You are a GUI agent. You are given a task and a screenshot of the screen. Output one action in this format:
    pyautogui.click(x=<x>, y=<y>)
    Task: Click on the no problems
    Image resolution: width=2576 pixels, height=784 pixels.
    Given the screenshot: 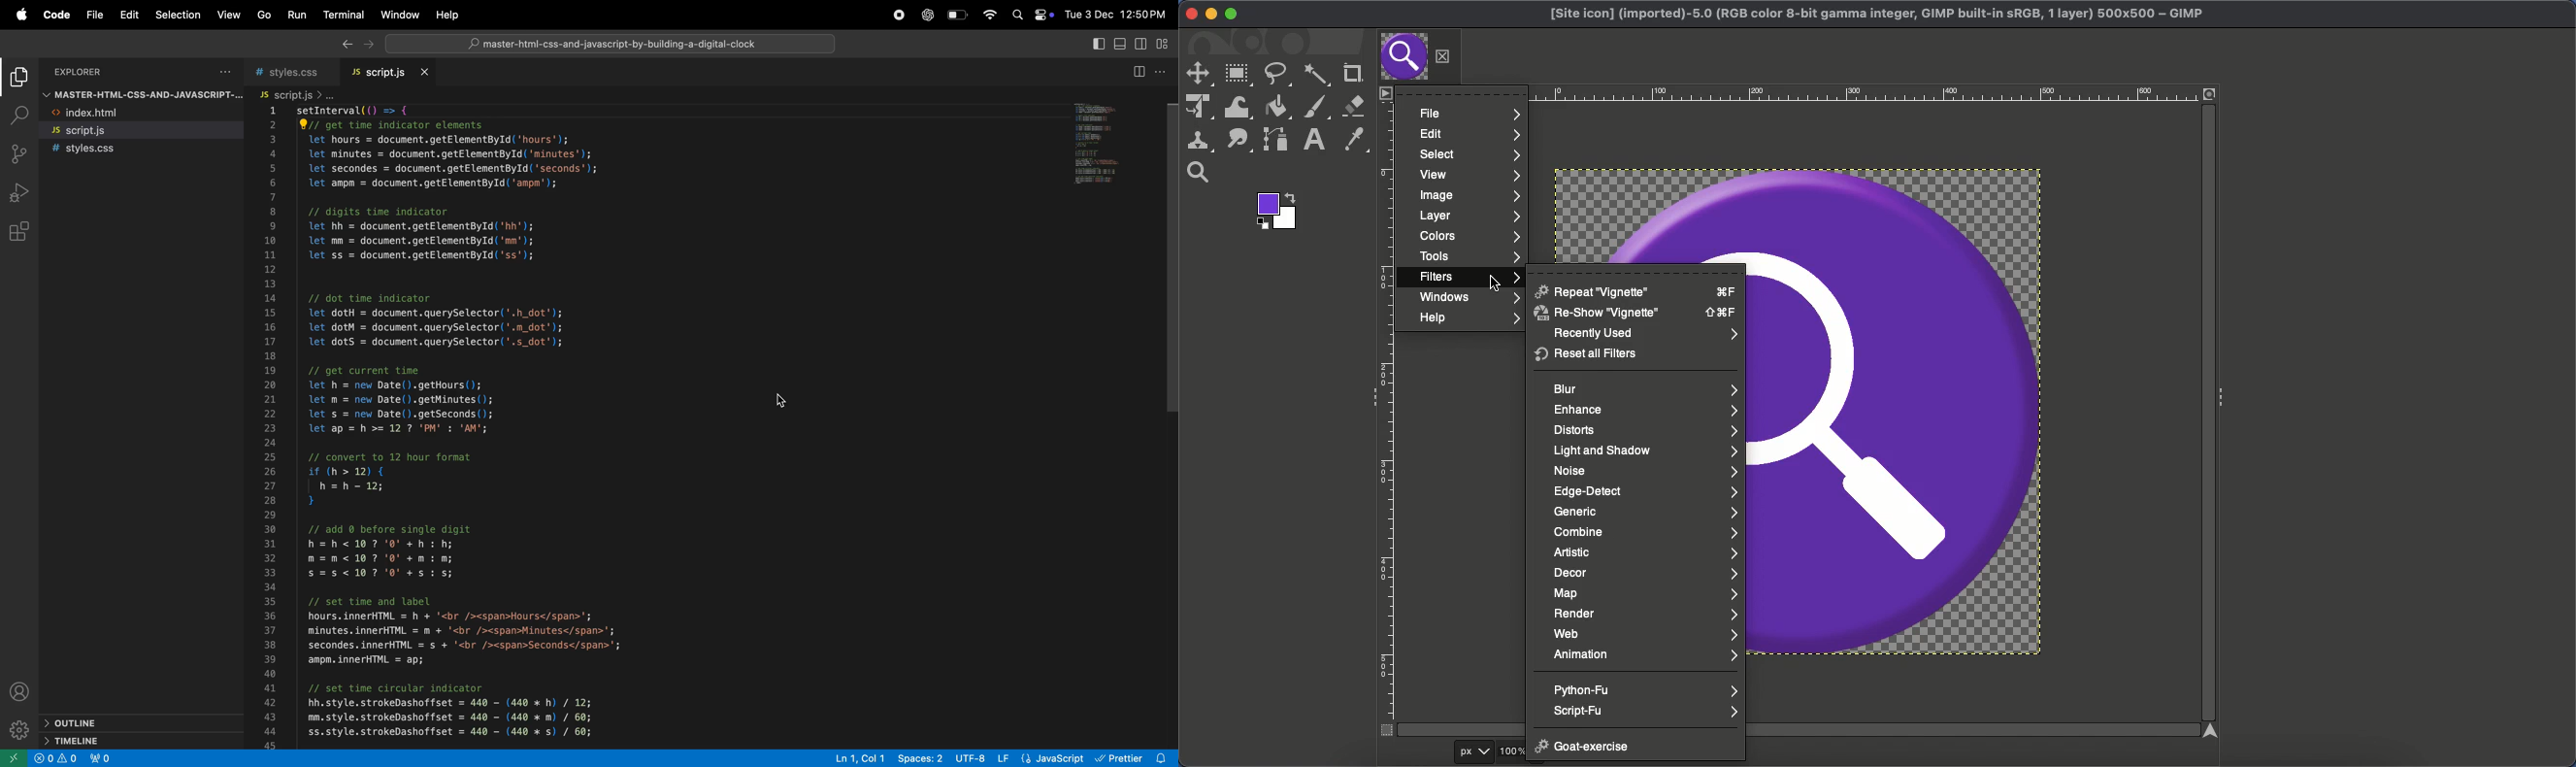 What is the action you would take?
    pyautogui.click(x=54, y=759)
    